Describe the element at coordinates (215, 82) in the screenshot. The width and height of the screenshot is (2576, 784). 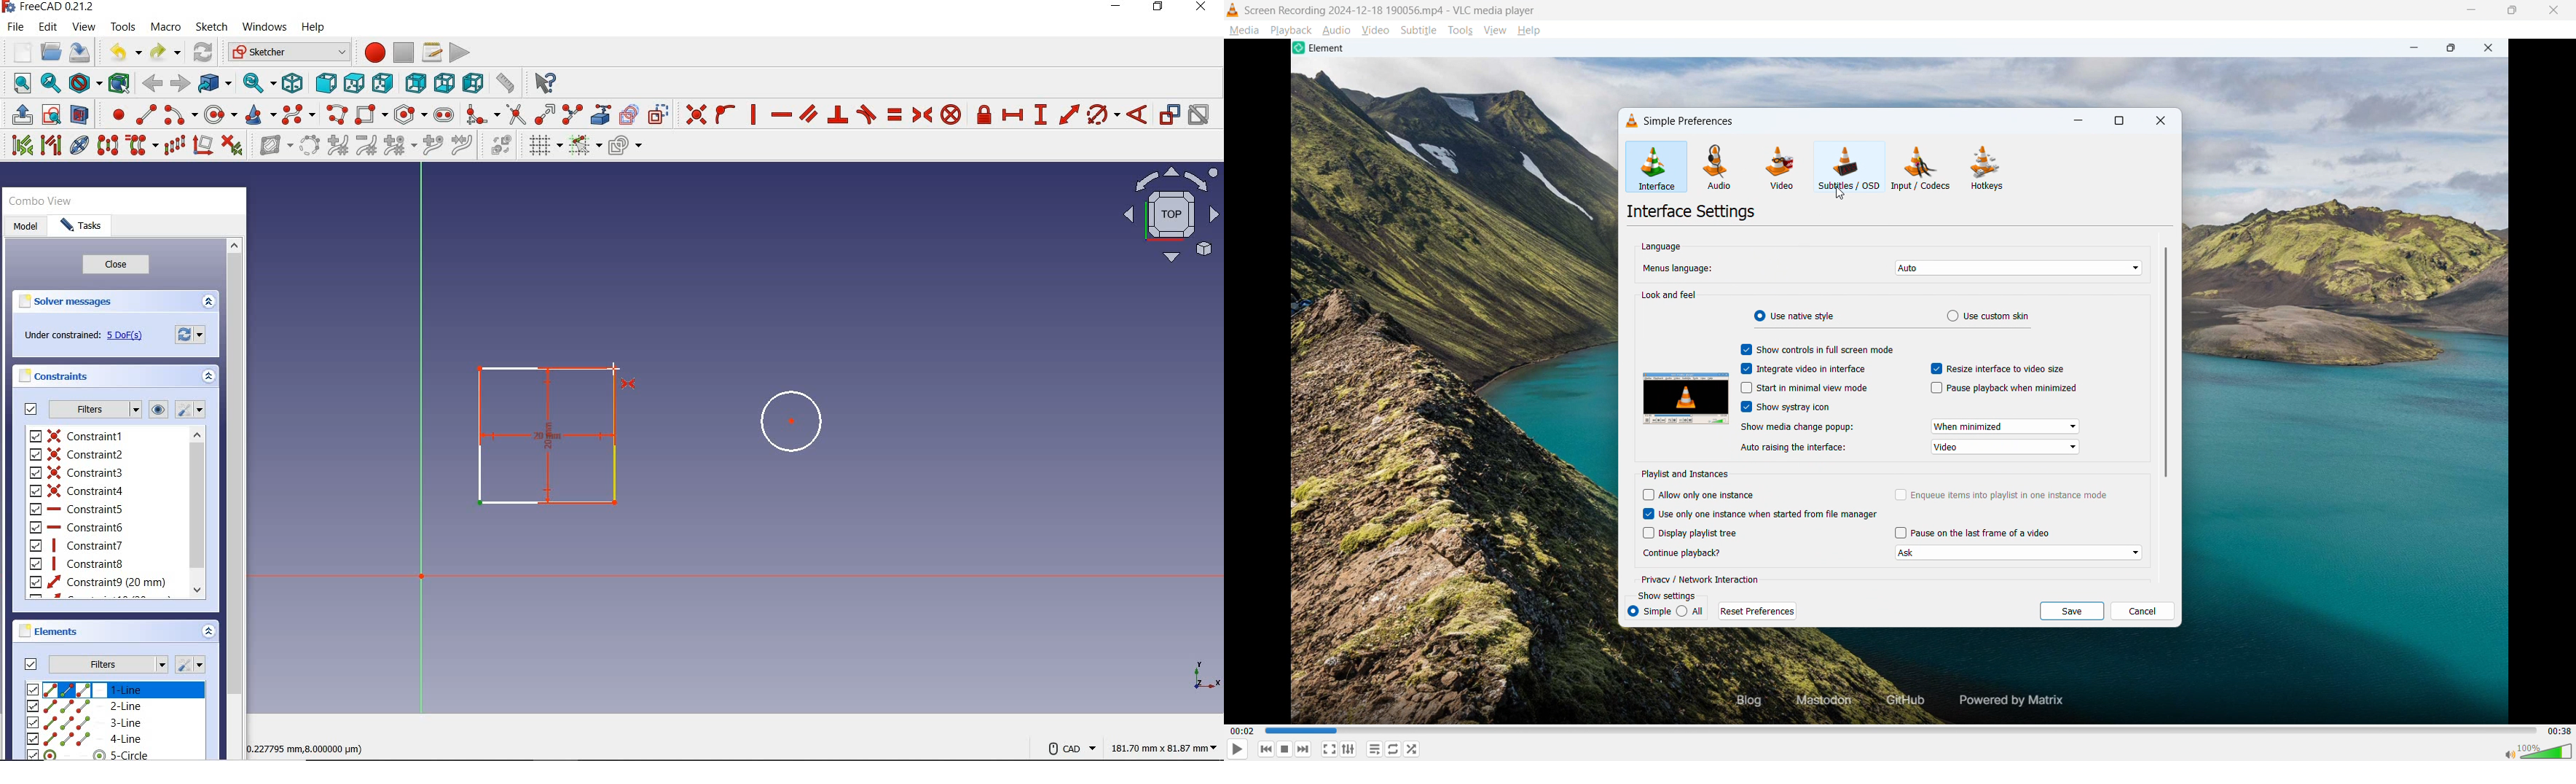
I see `go to linked object` at that location.